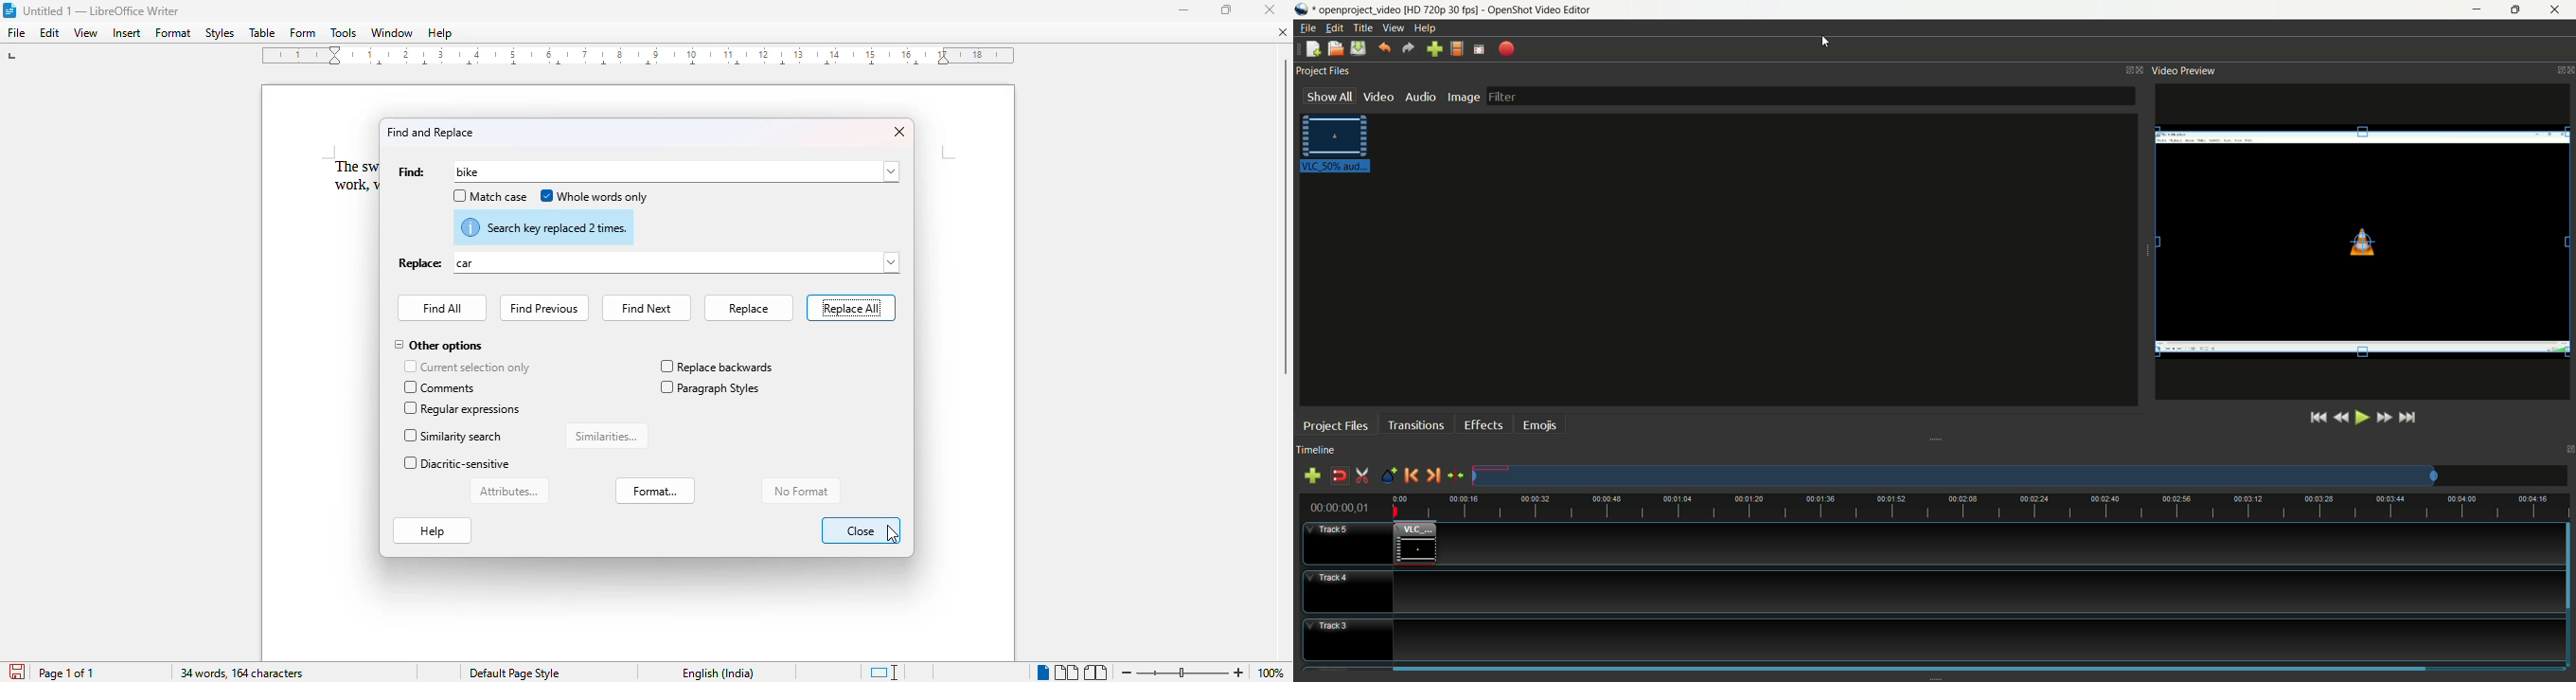 The image size is (2576, 700). Describe the element at coordinates (2363, 243) in the screenshot. I see `video clip` at that location.